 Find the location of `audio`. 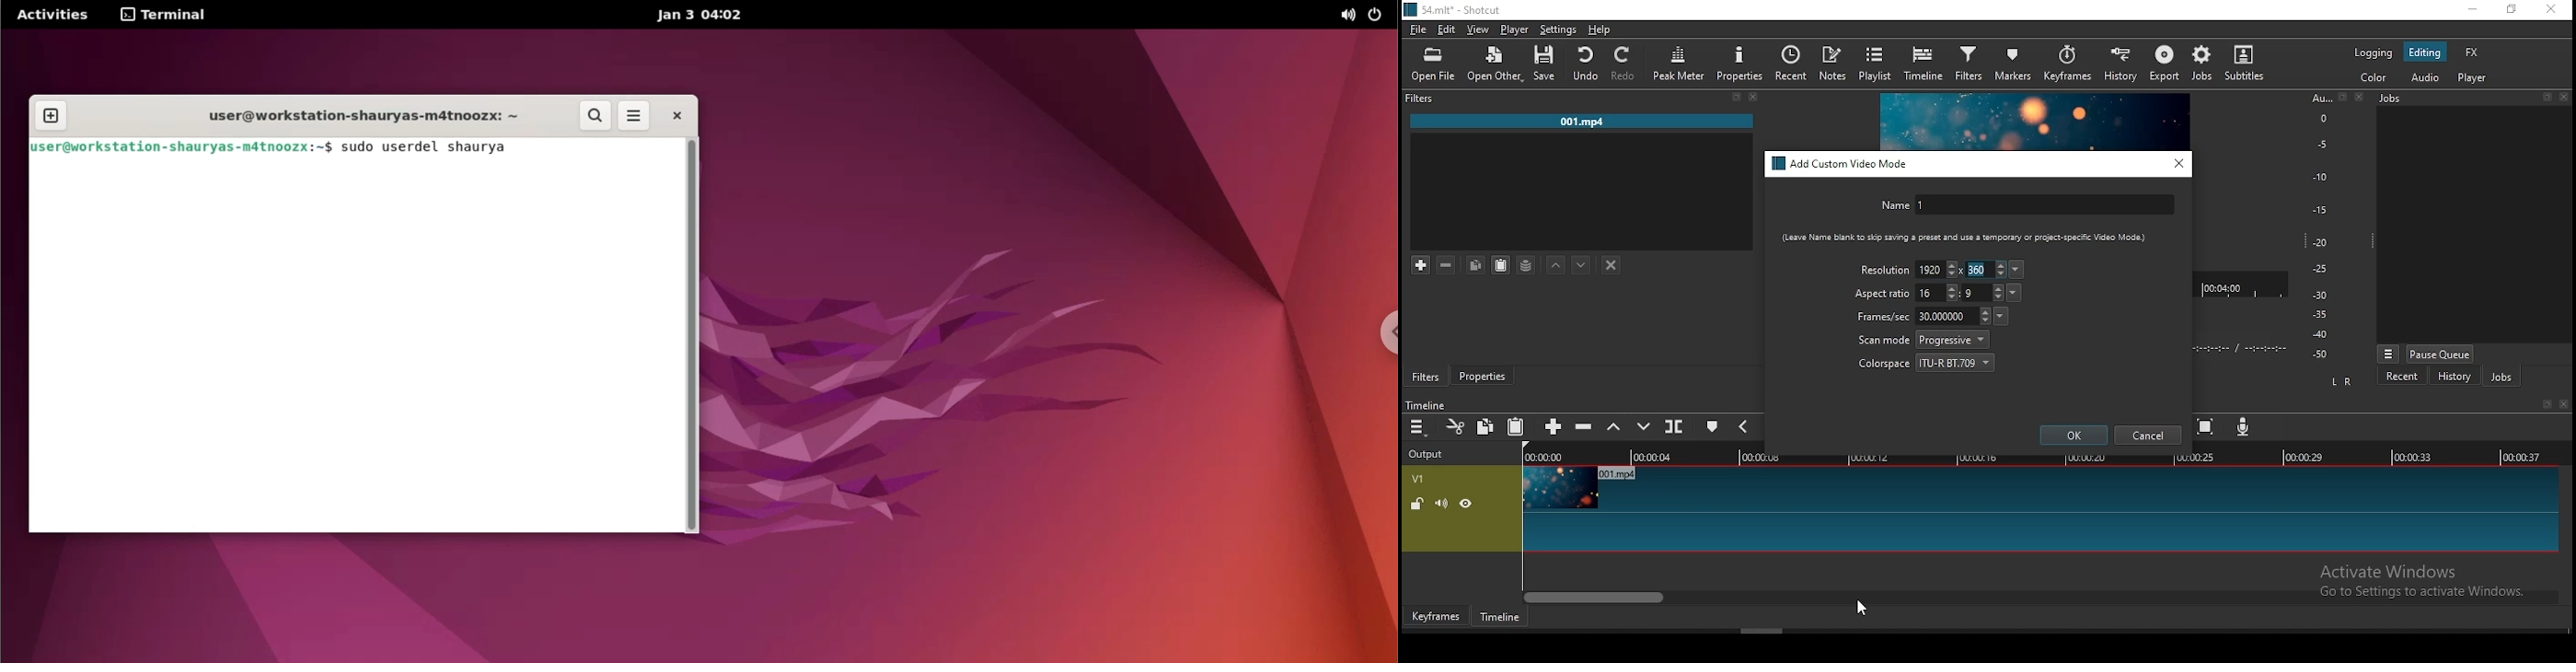

audio is located at coordinates (2424, 76).